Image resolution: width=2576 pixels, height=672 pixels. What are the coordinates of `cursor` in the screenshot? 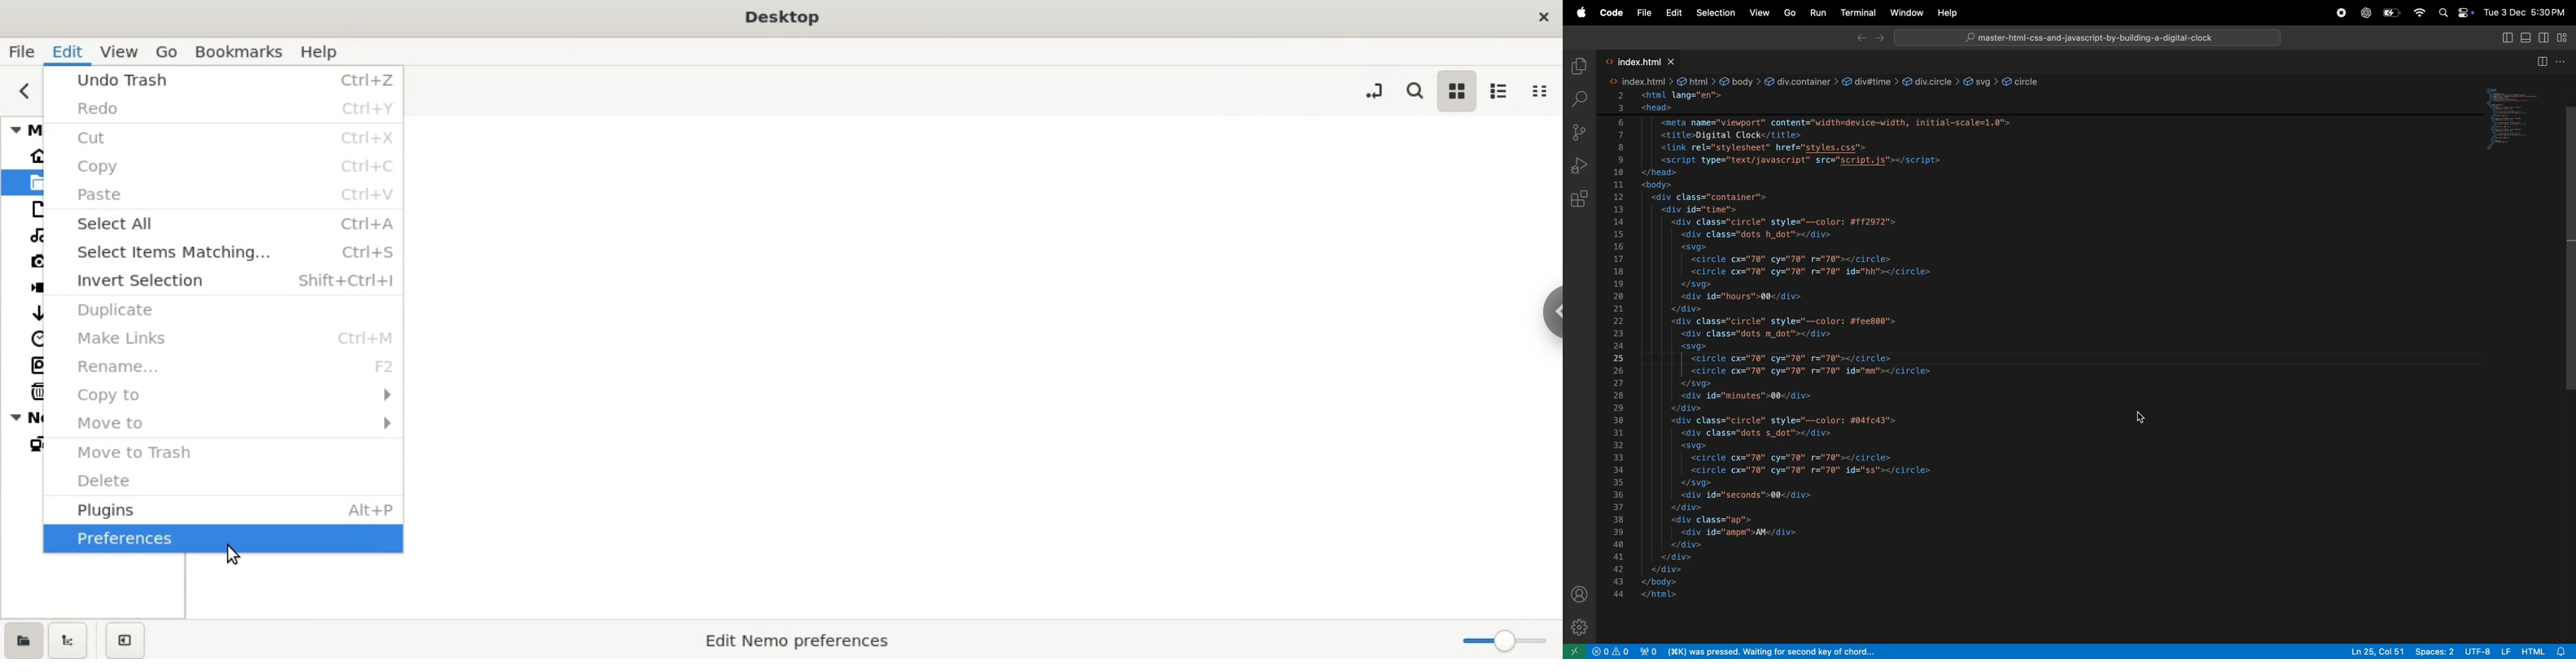 It's located at (238, 553).